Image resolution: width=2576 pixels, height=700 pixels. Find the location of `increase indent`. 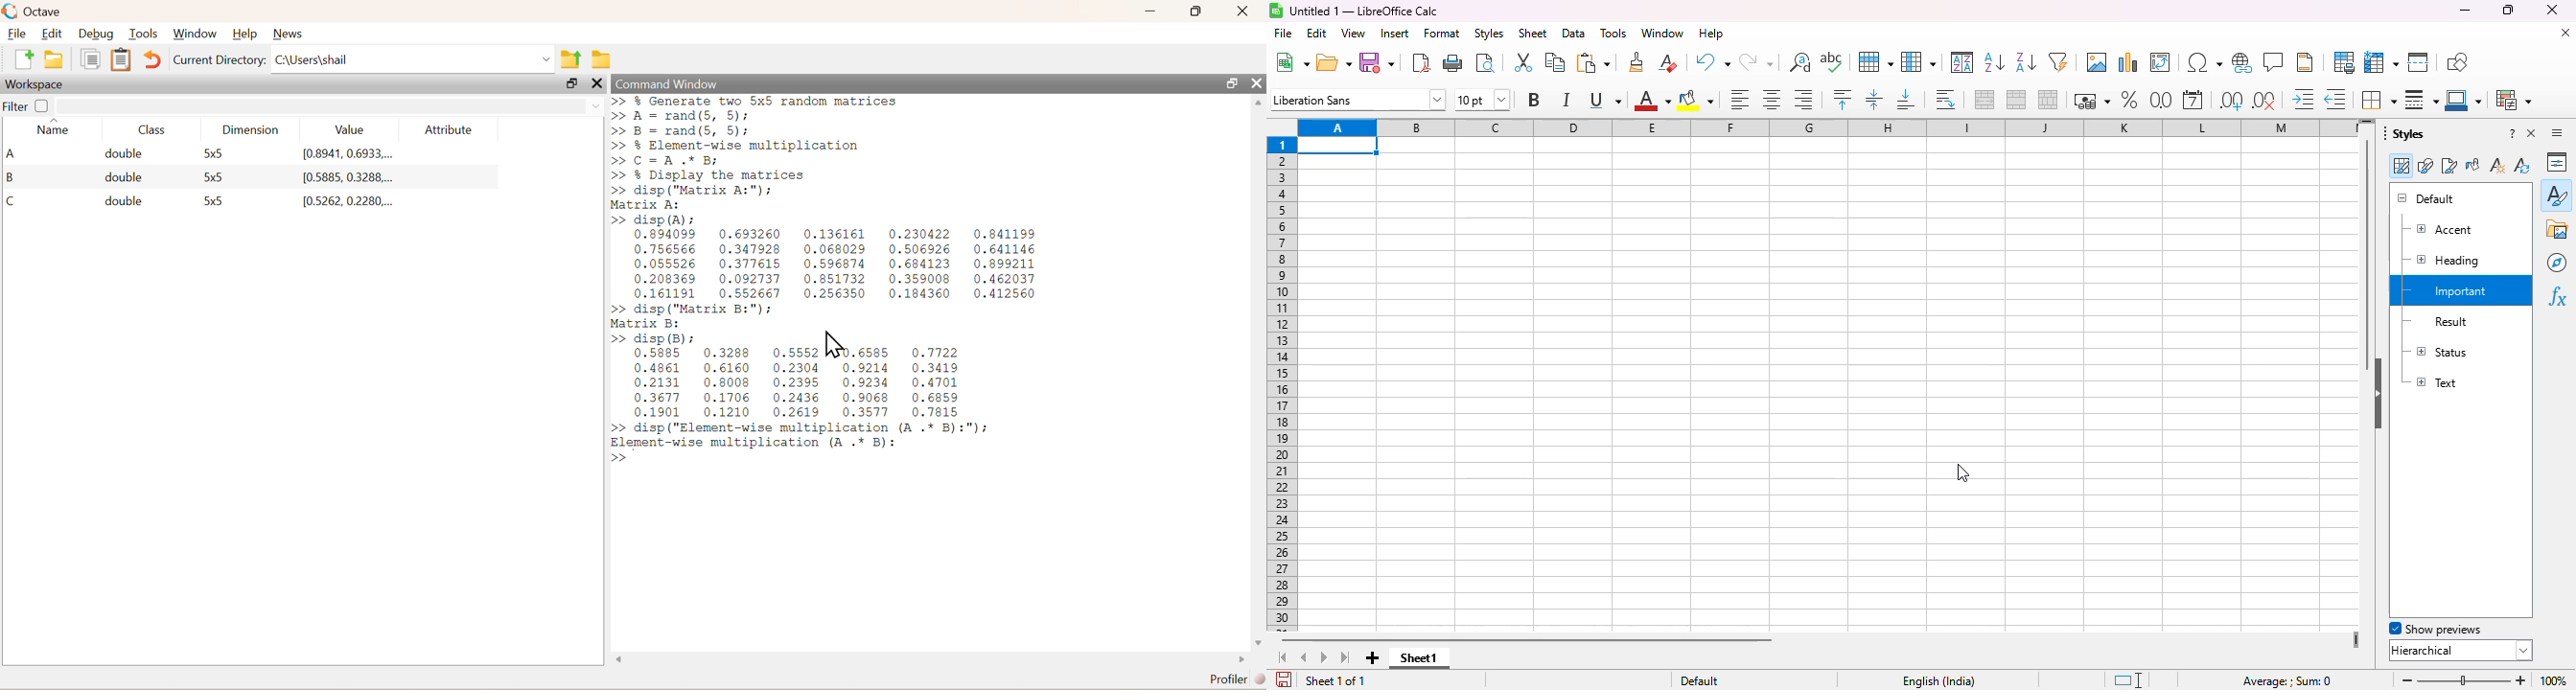

increase indent is located at coordinates (2302, 99).